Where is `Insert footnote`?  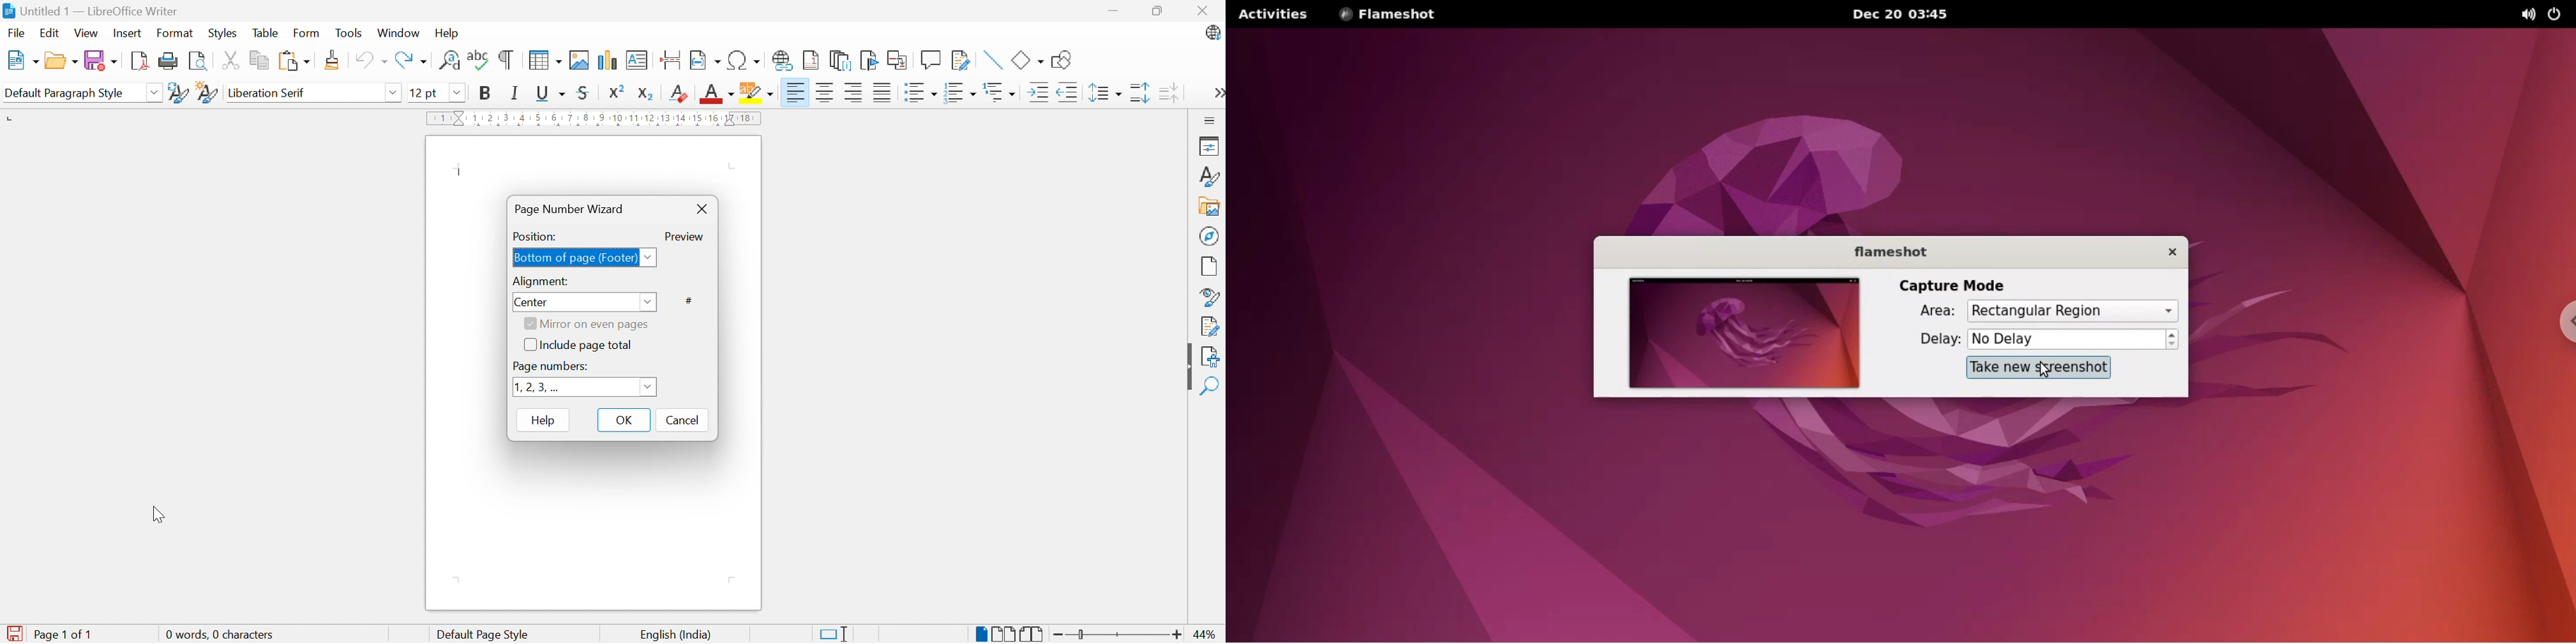
Insert footnote is located at coordinates (812, 60).